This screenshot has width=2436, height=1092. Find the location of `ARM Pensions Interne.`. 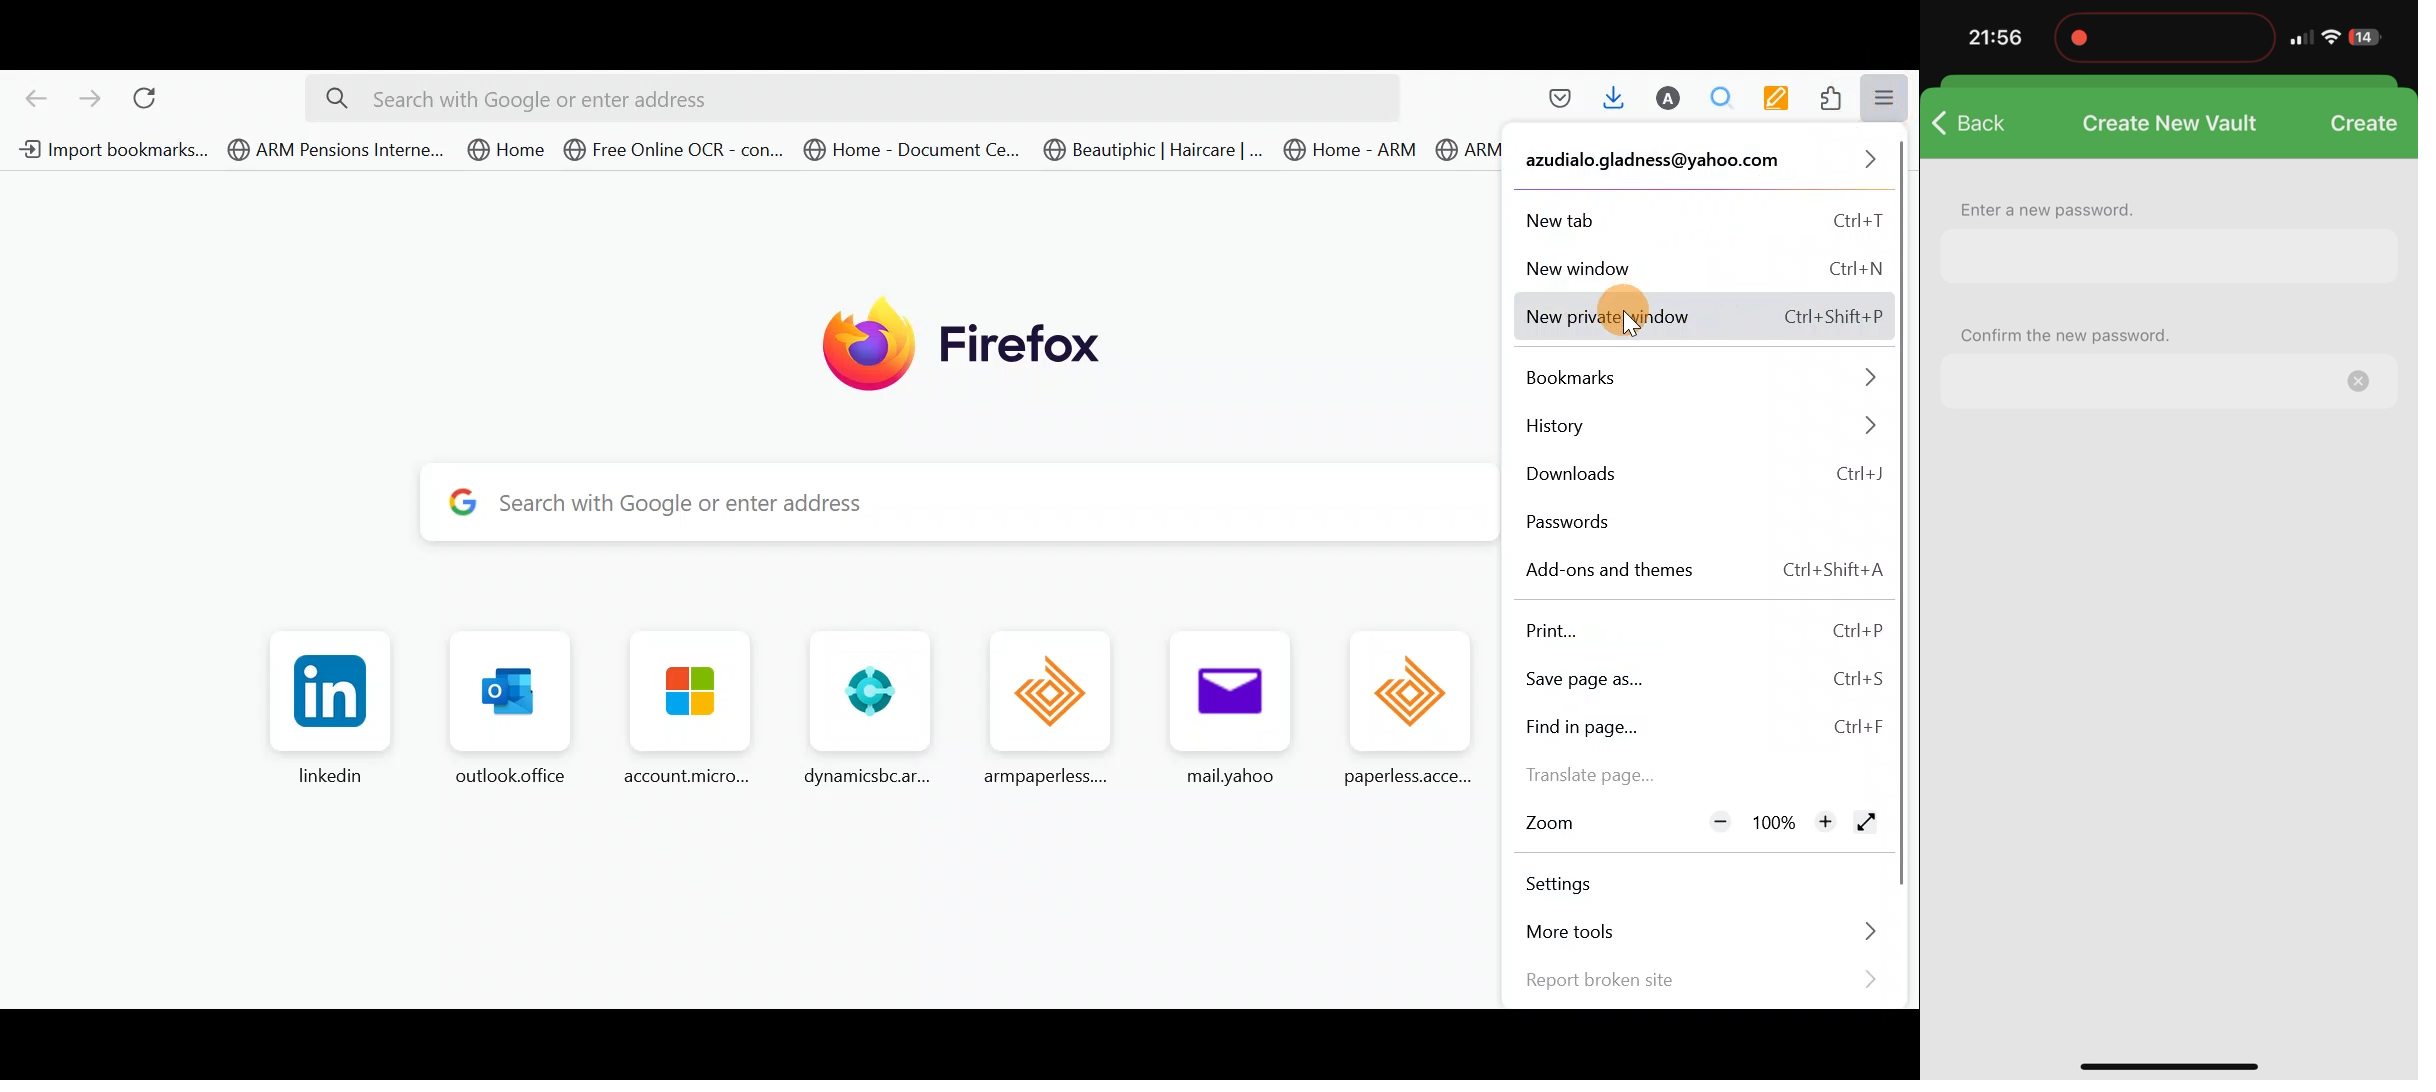

ARM Pensions Interne. is located at coordinates (1468, 154).